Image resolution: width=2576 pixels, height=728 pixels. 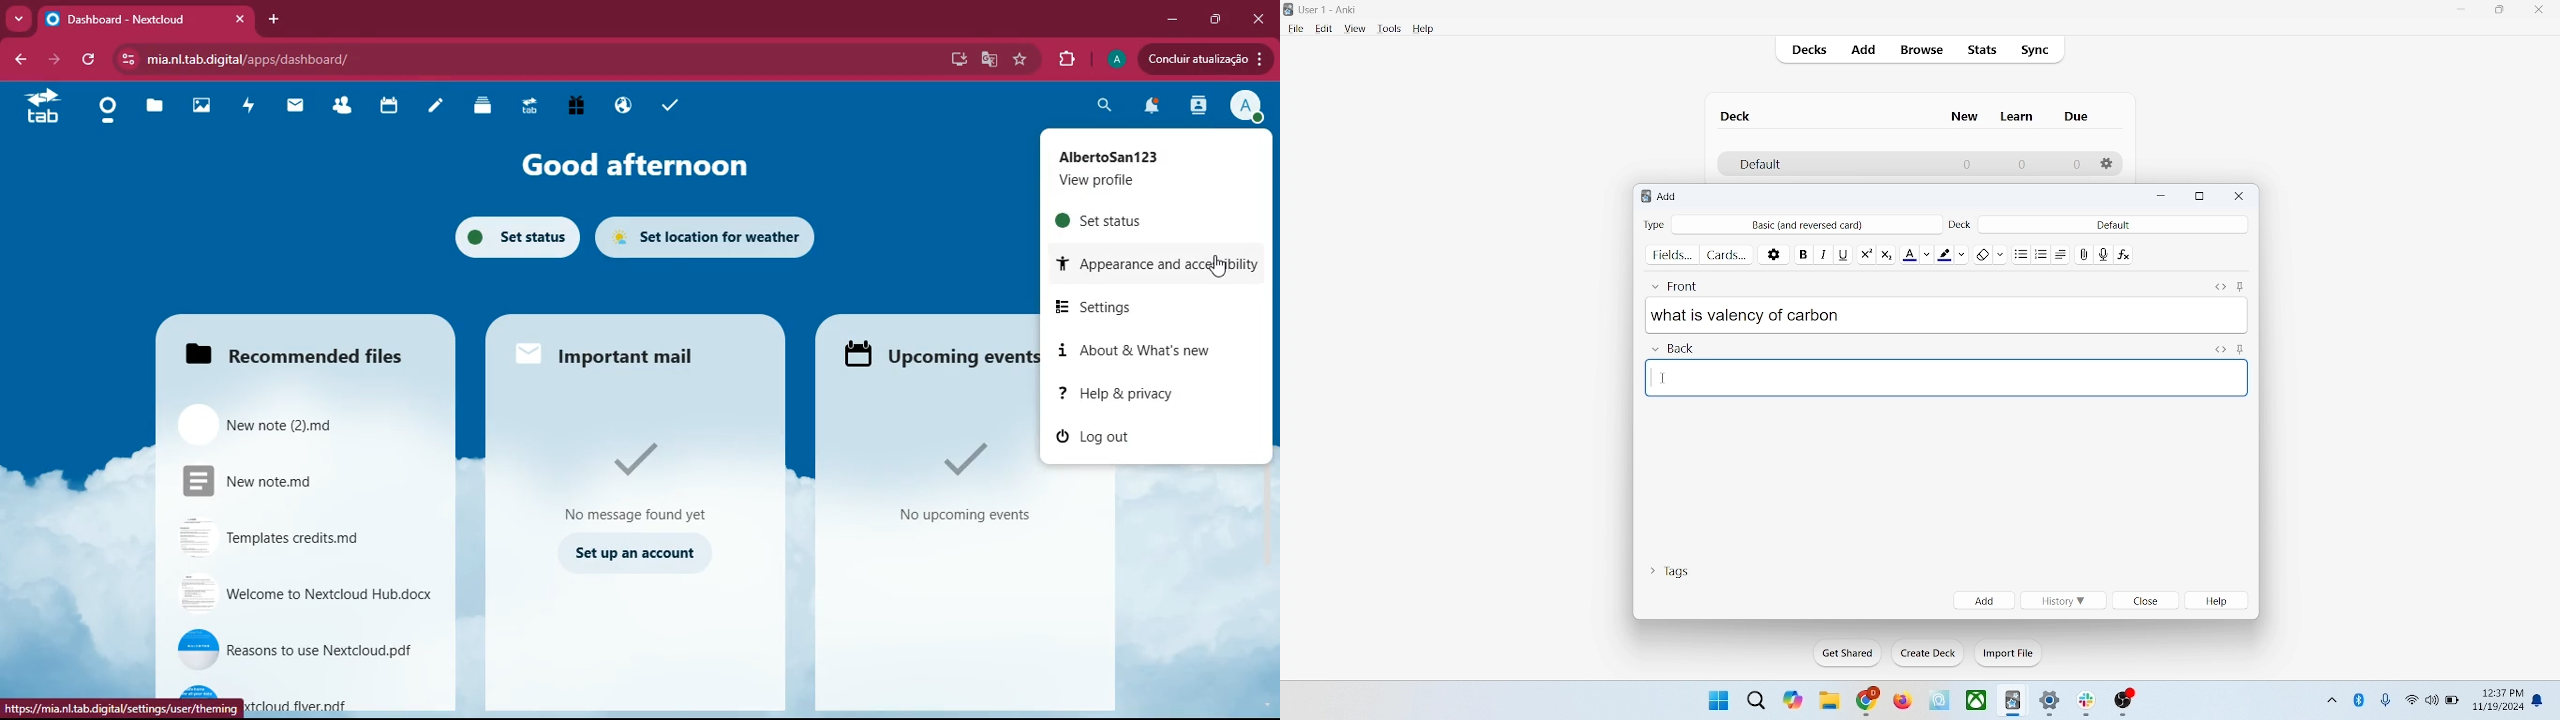 I want to click on history, so click(x=2062, y=601).